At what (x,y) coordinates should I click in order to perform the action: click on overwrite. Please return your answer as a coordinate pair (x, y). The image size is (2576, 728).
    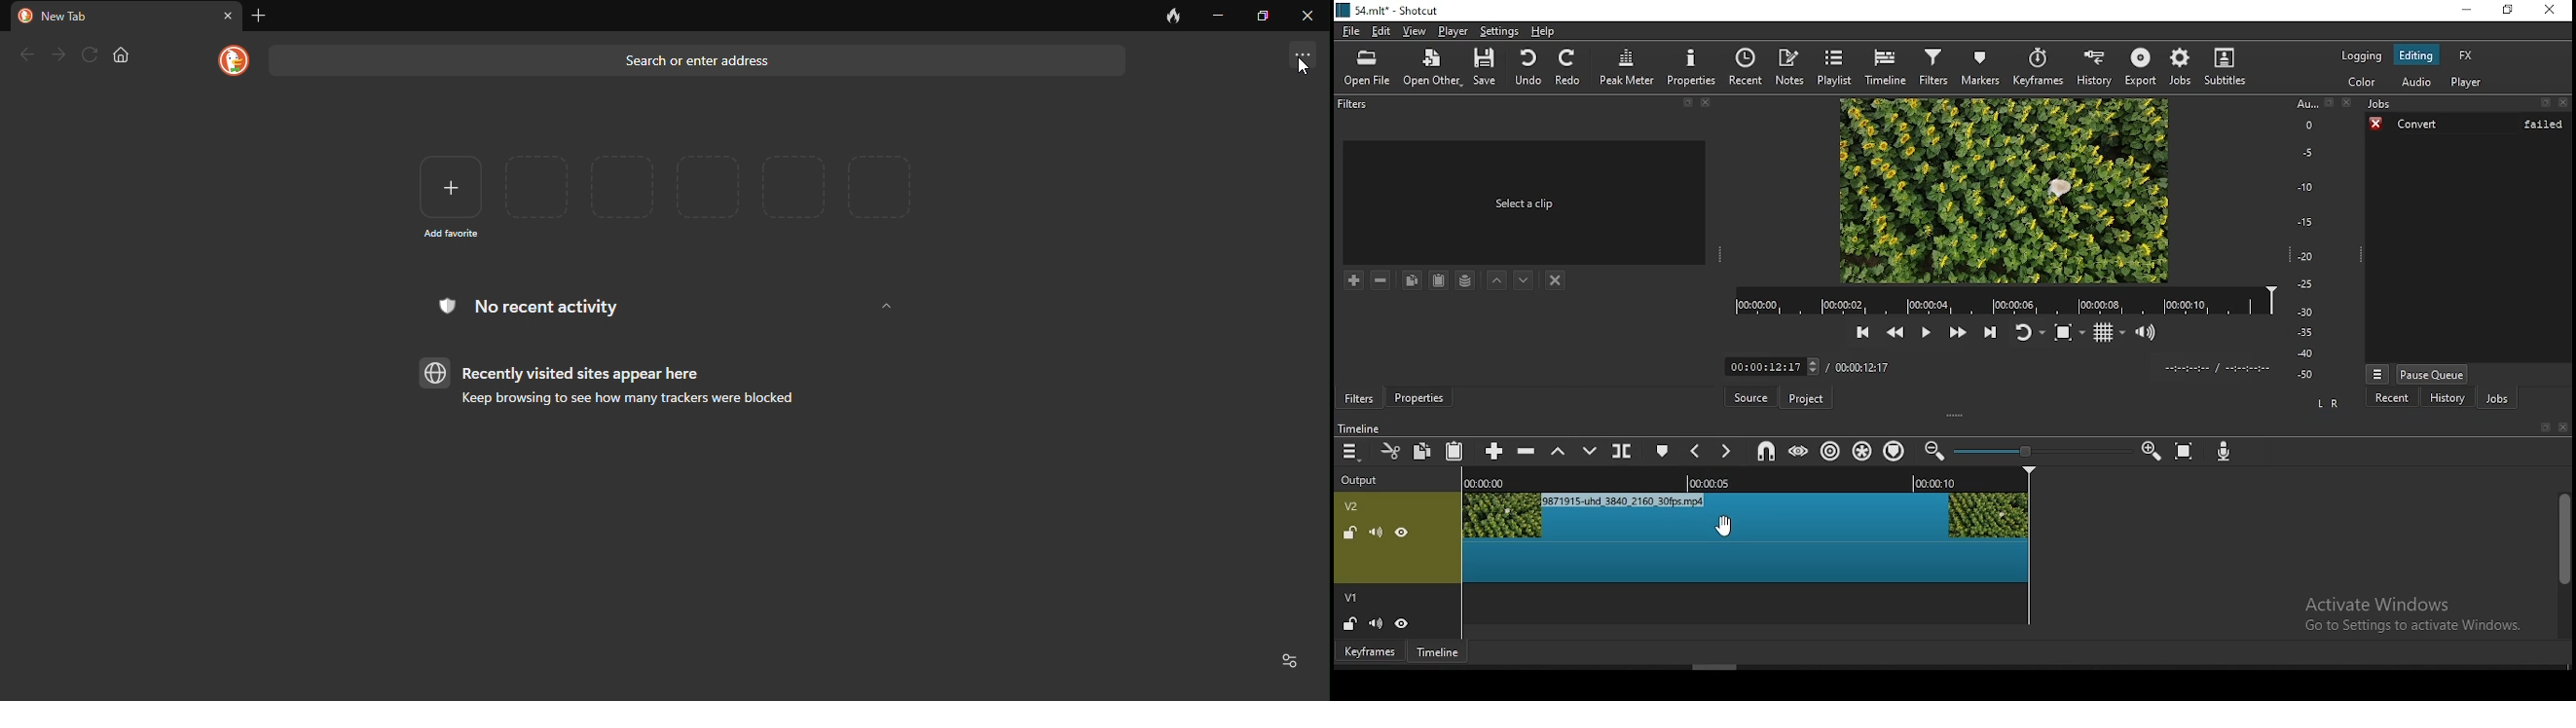
    Looking at the image, I should click on (1590, 449).